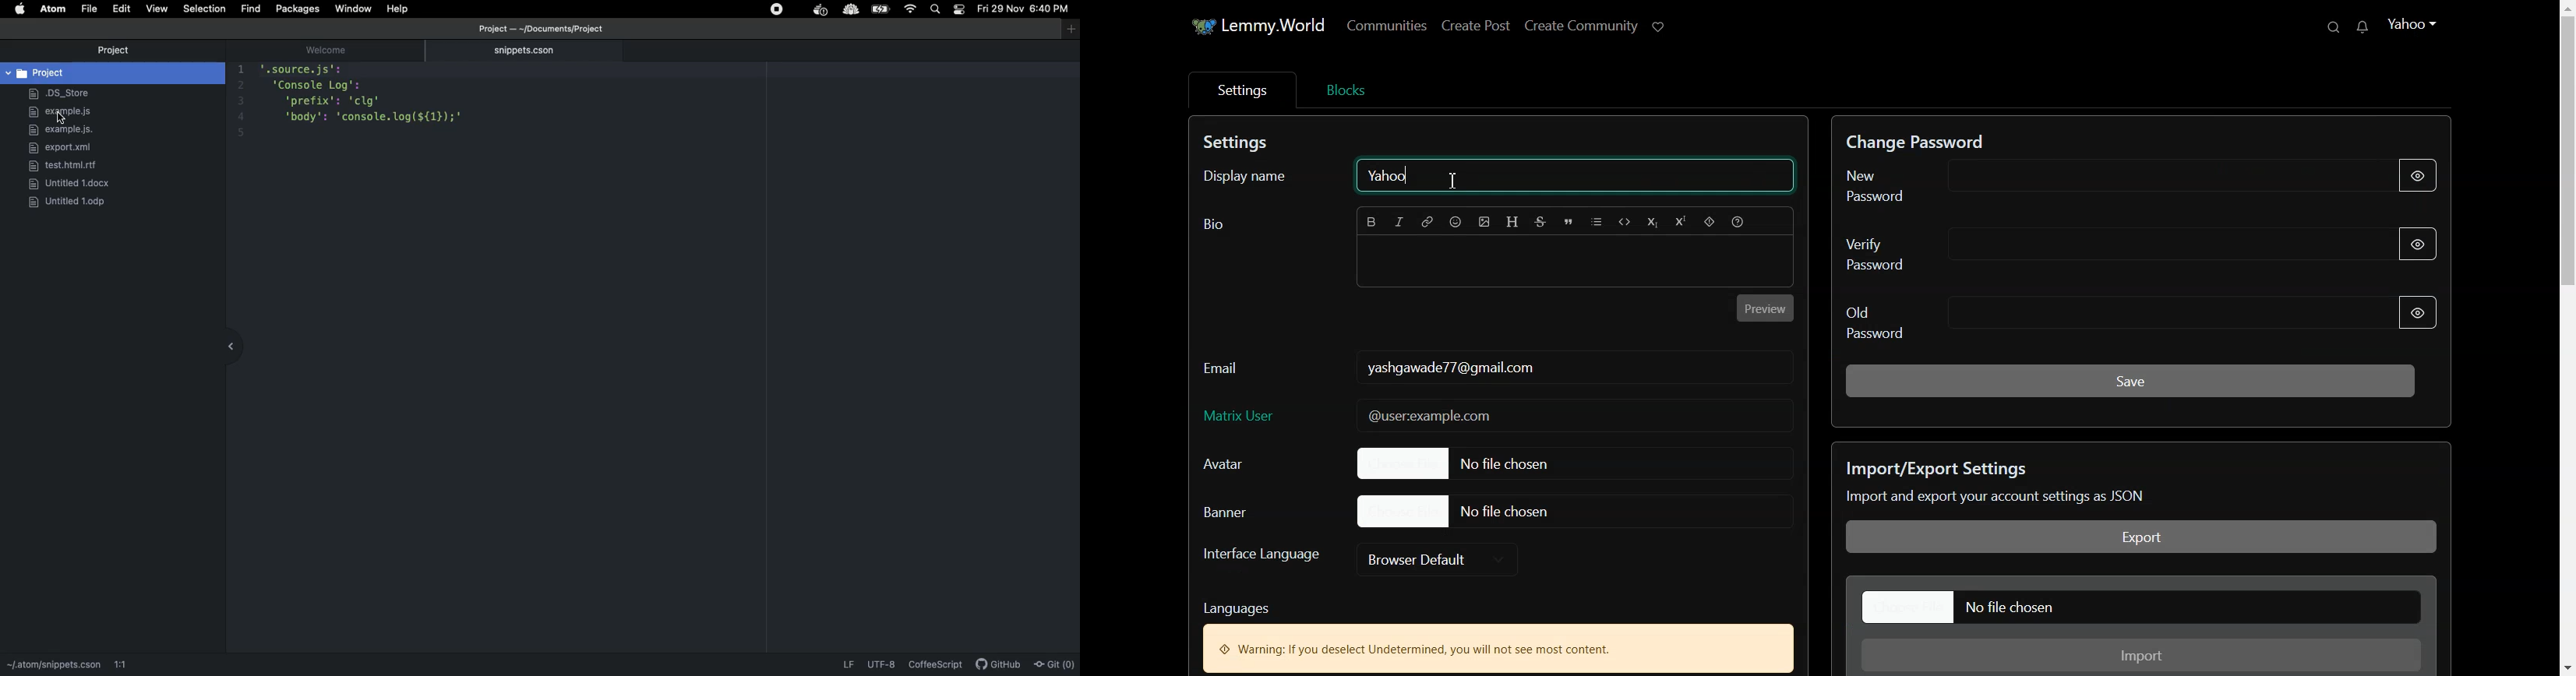  I want to click on example.js, so click(62, 111).